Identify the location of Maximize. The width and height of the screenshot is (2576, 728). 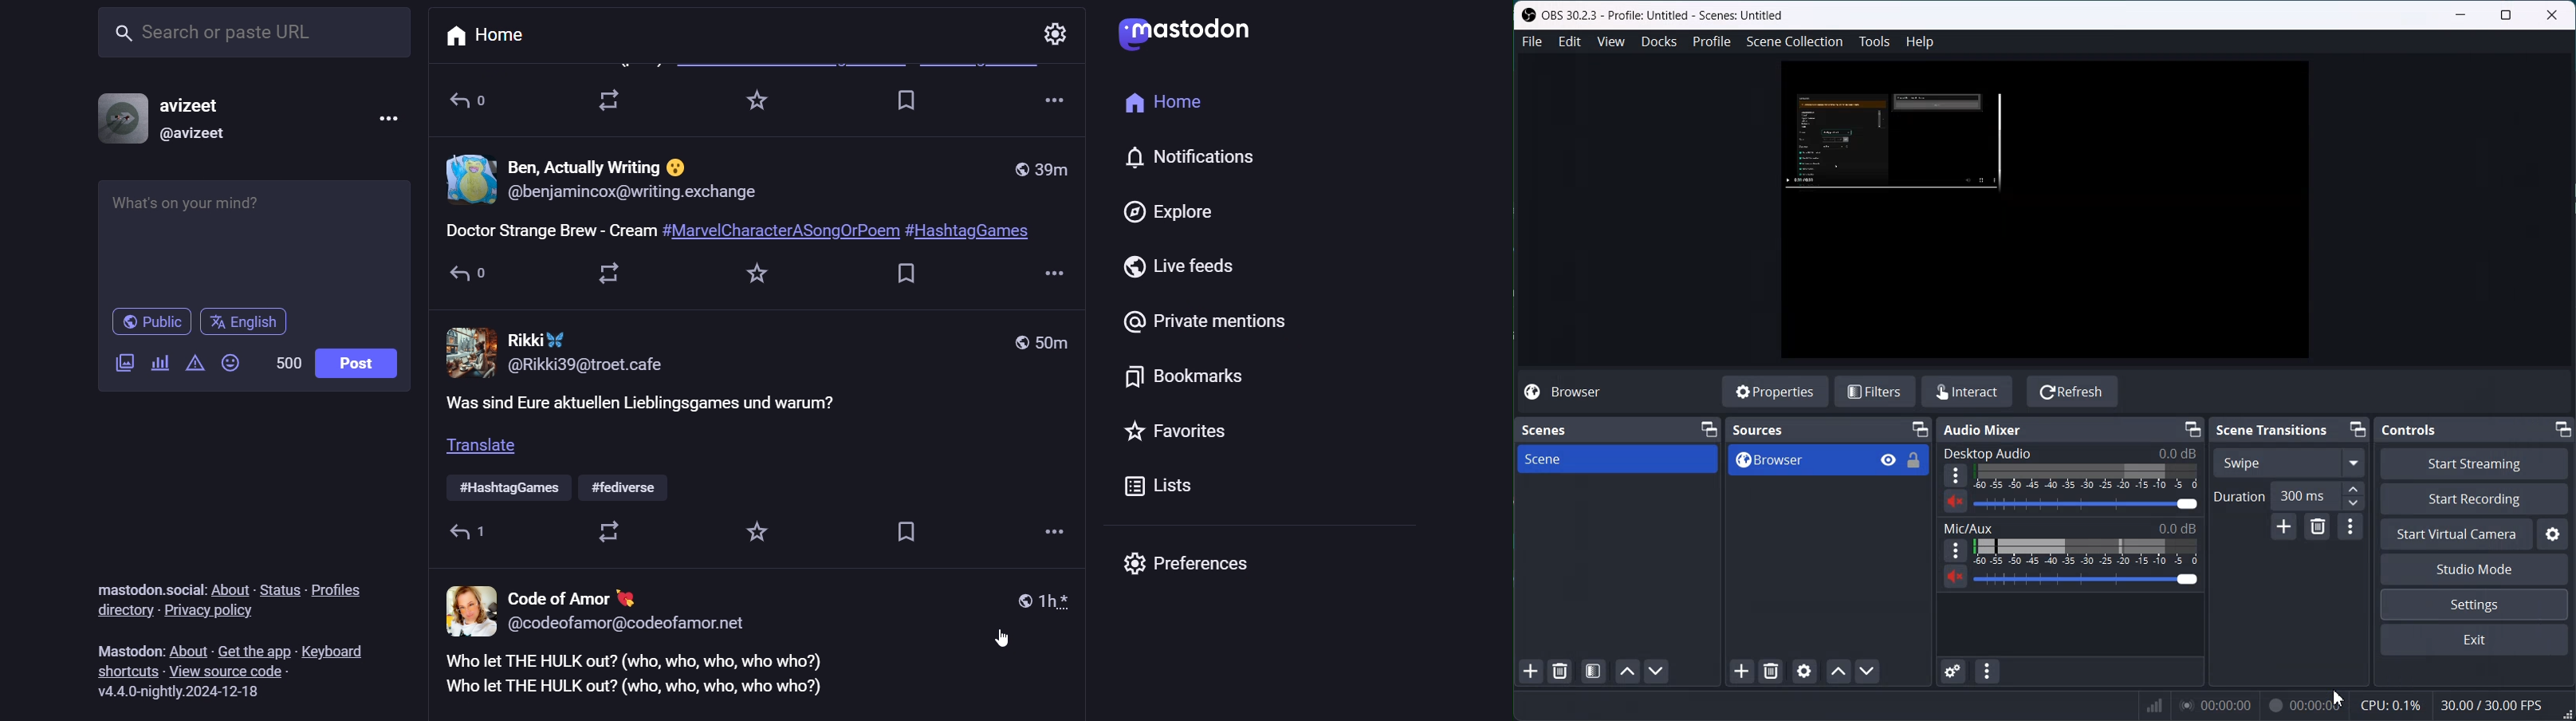
(2506, 14).